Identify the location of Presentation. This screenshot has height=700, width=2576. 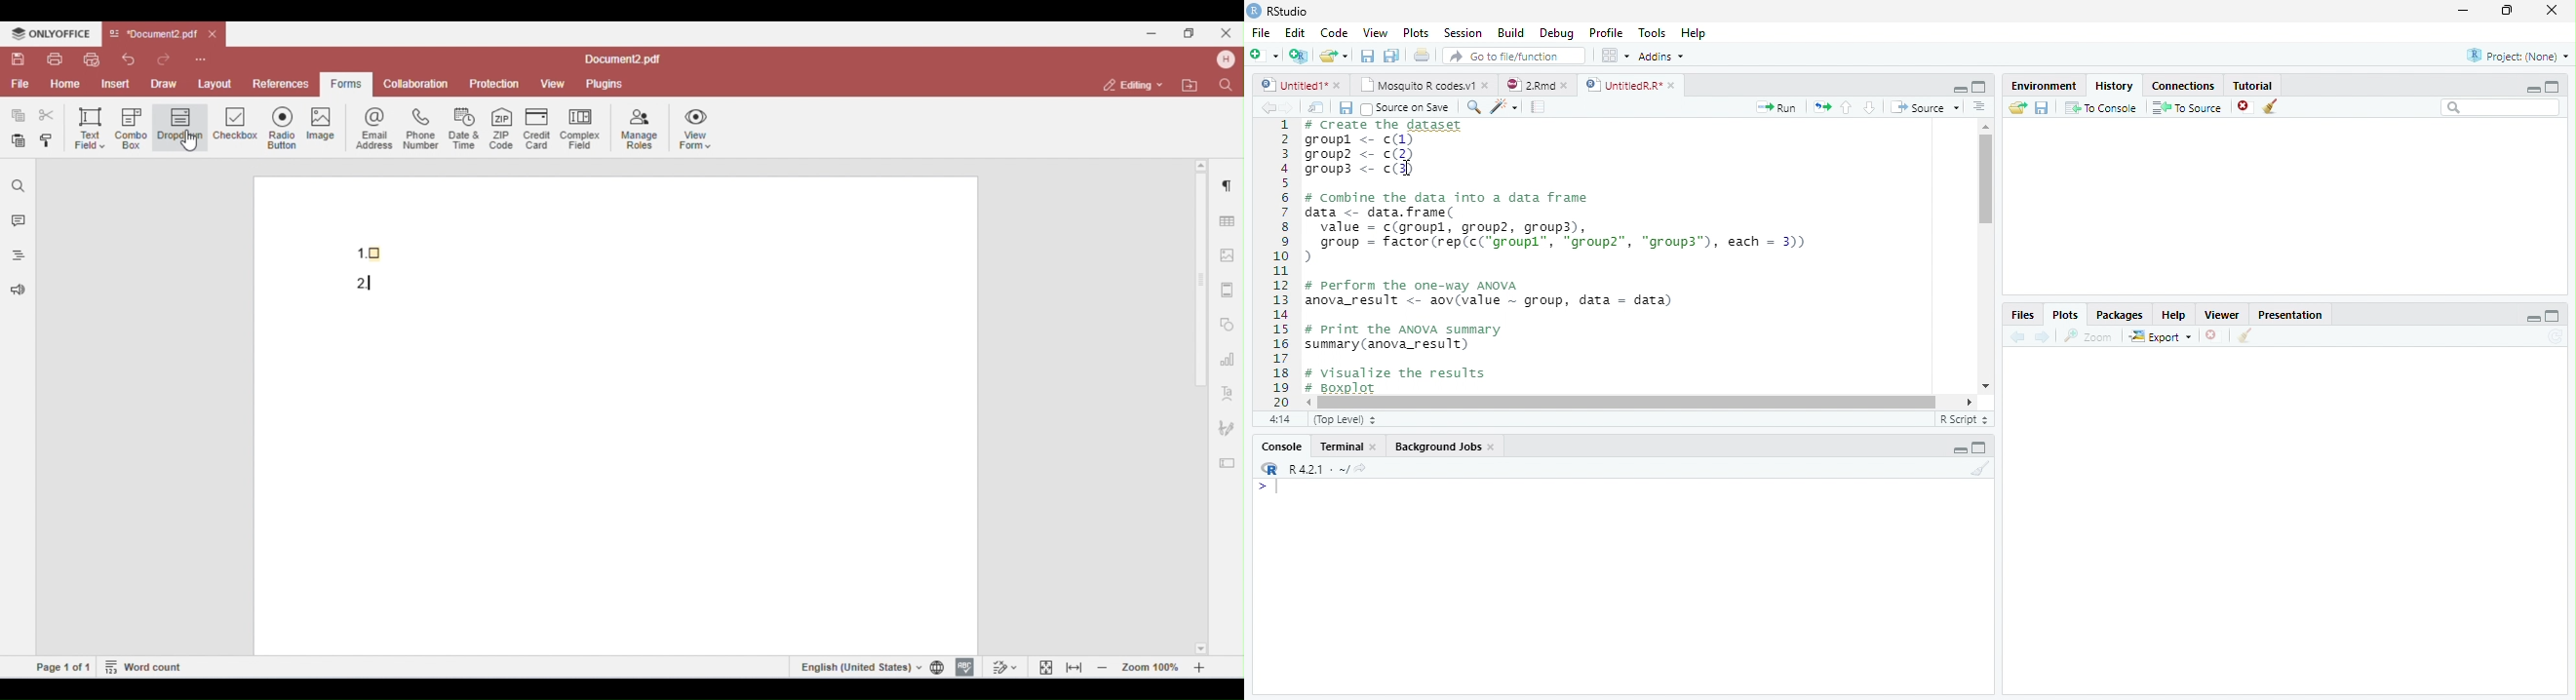
(2298, 313).